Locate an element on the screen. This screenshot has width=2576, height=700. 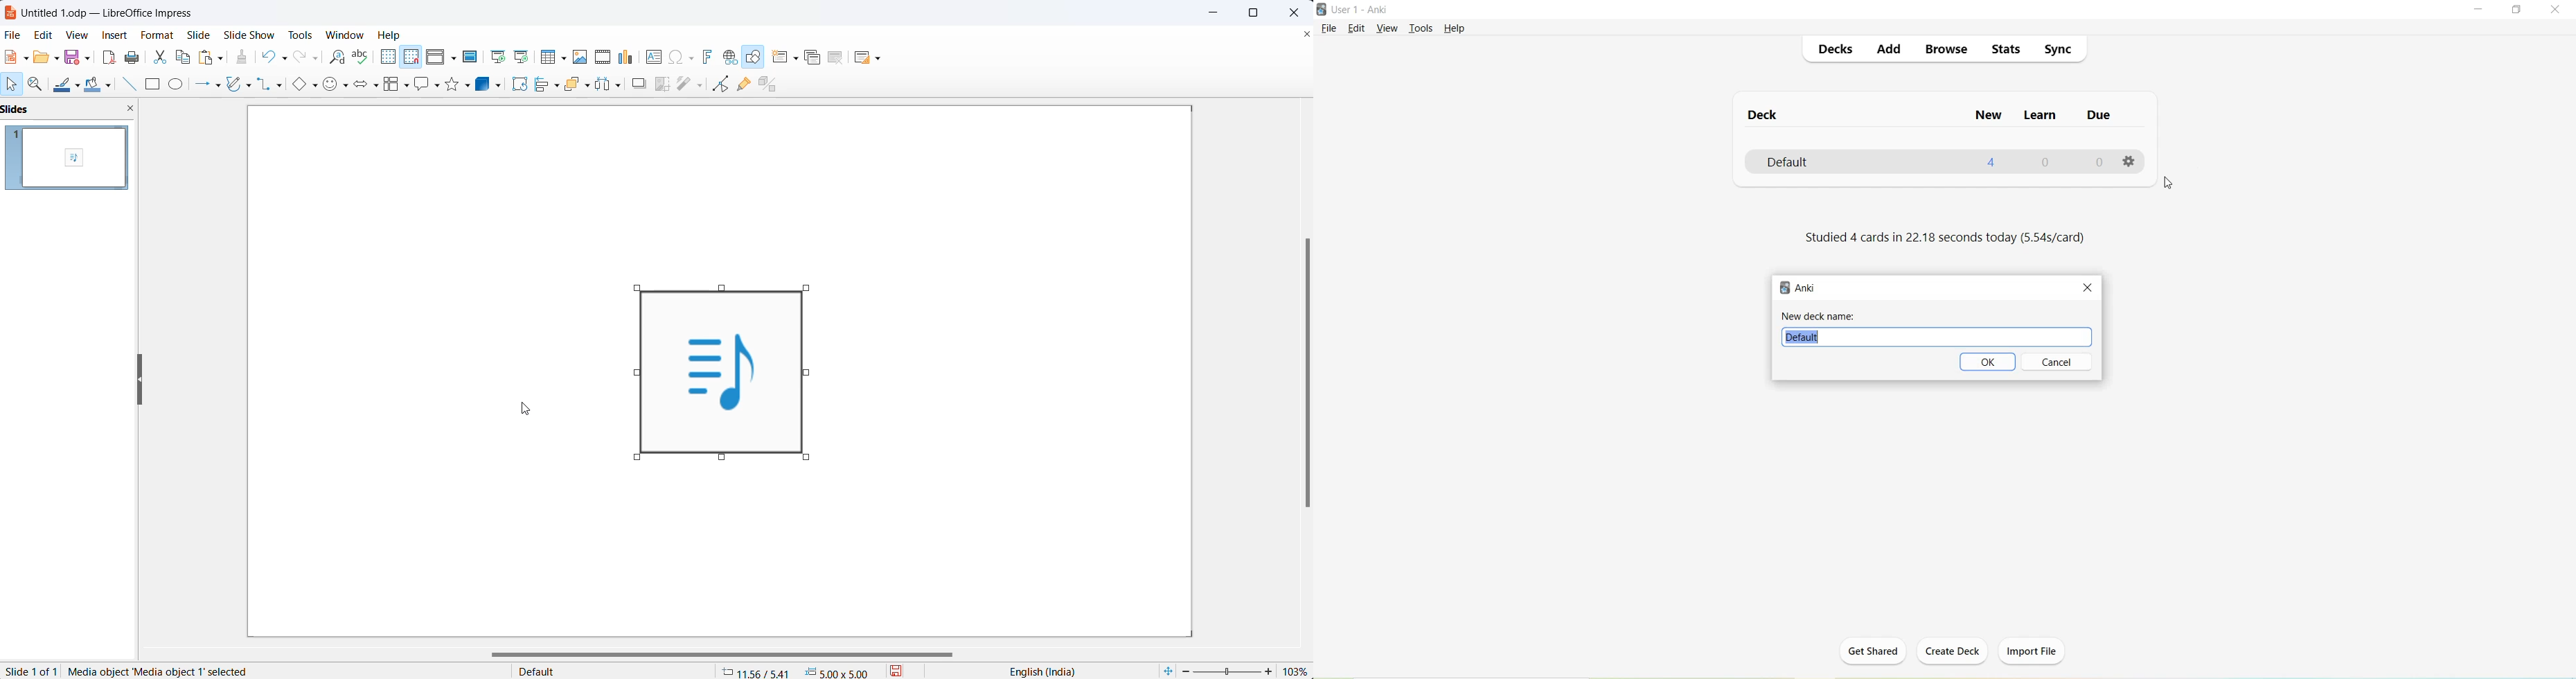
insert special character is located at coordinates (682, 57).